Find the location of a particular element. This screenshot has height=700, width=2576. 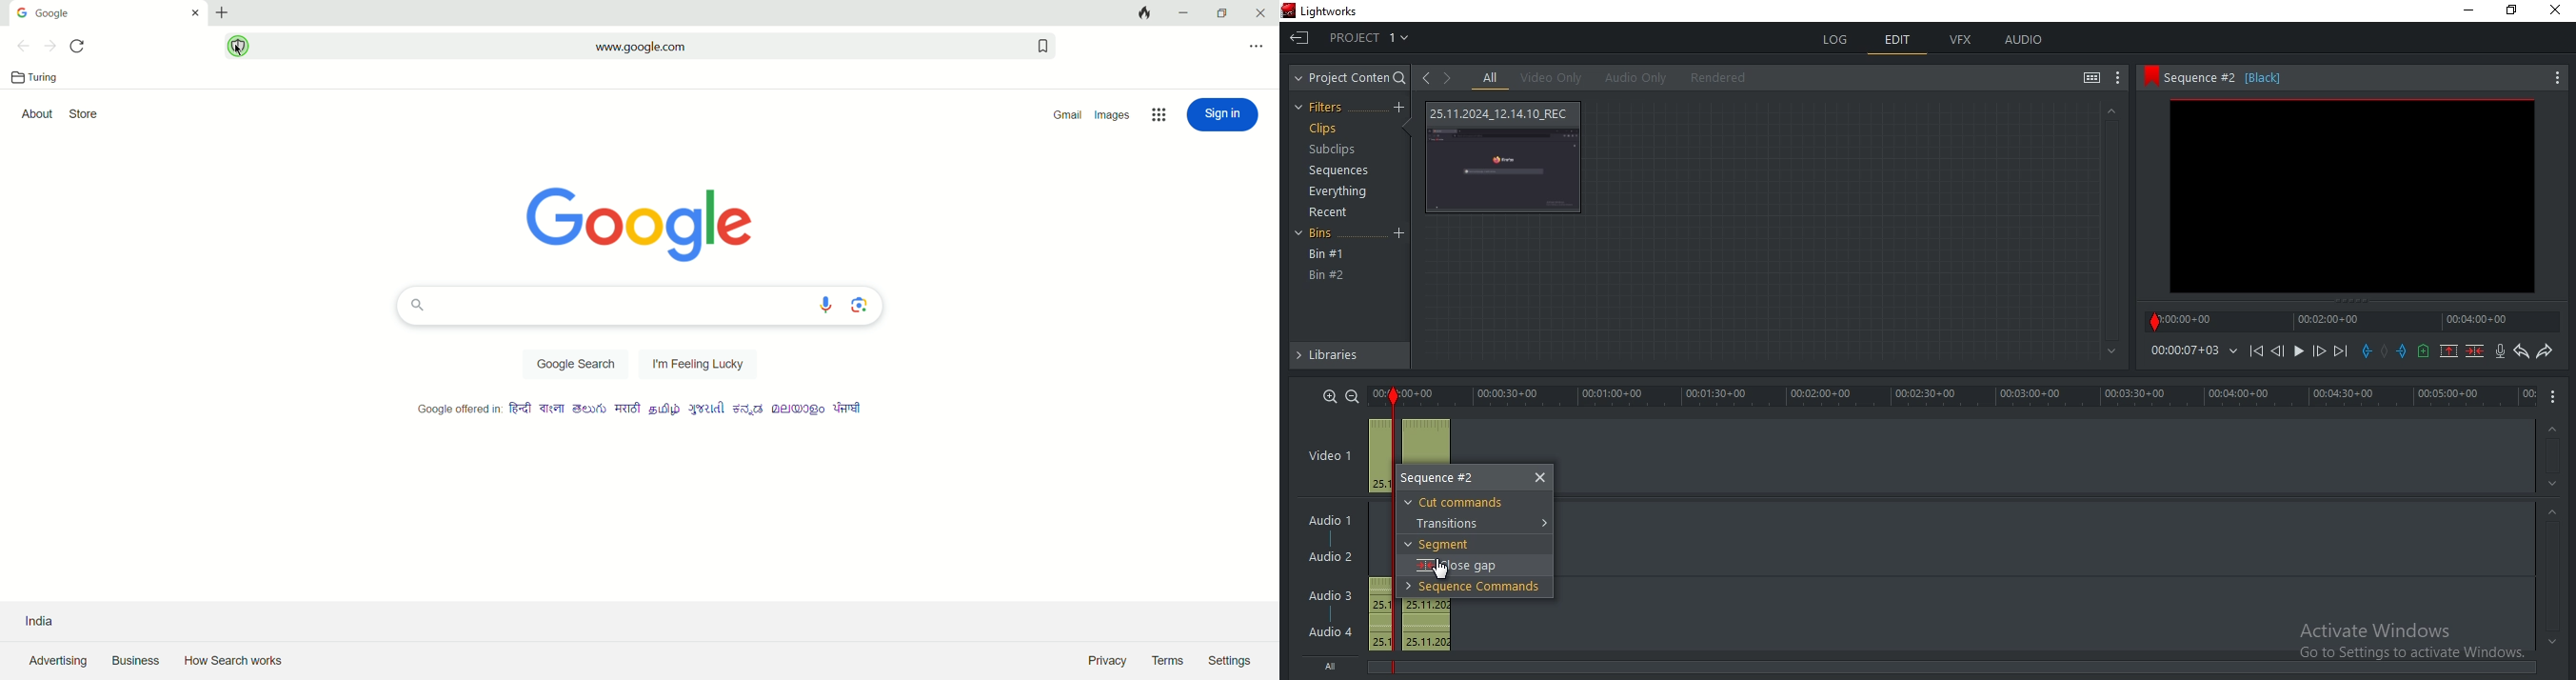

Audio is located at coordinates (1333, 631).